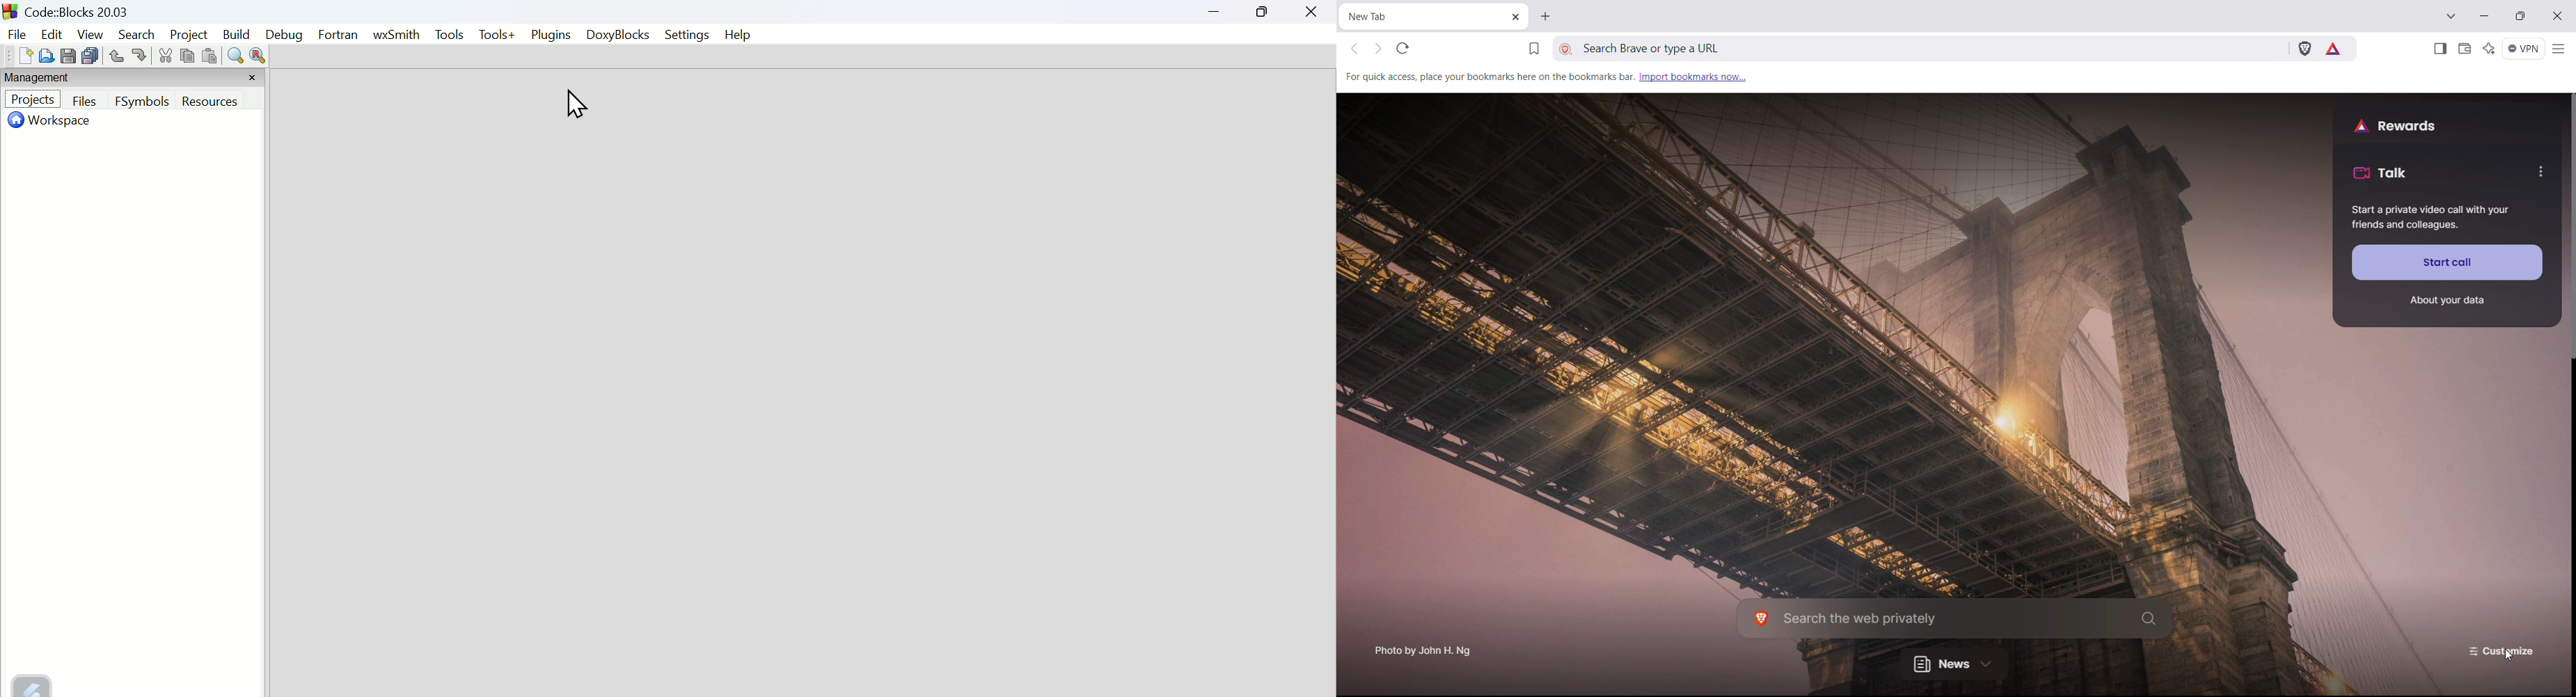  What do you see at coordinates (687, 34) in the screenshot?
I see `Settings` at bounding box center [687, 34].